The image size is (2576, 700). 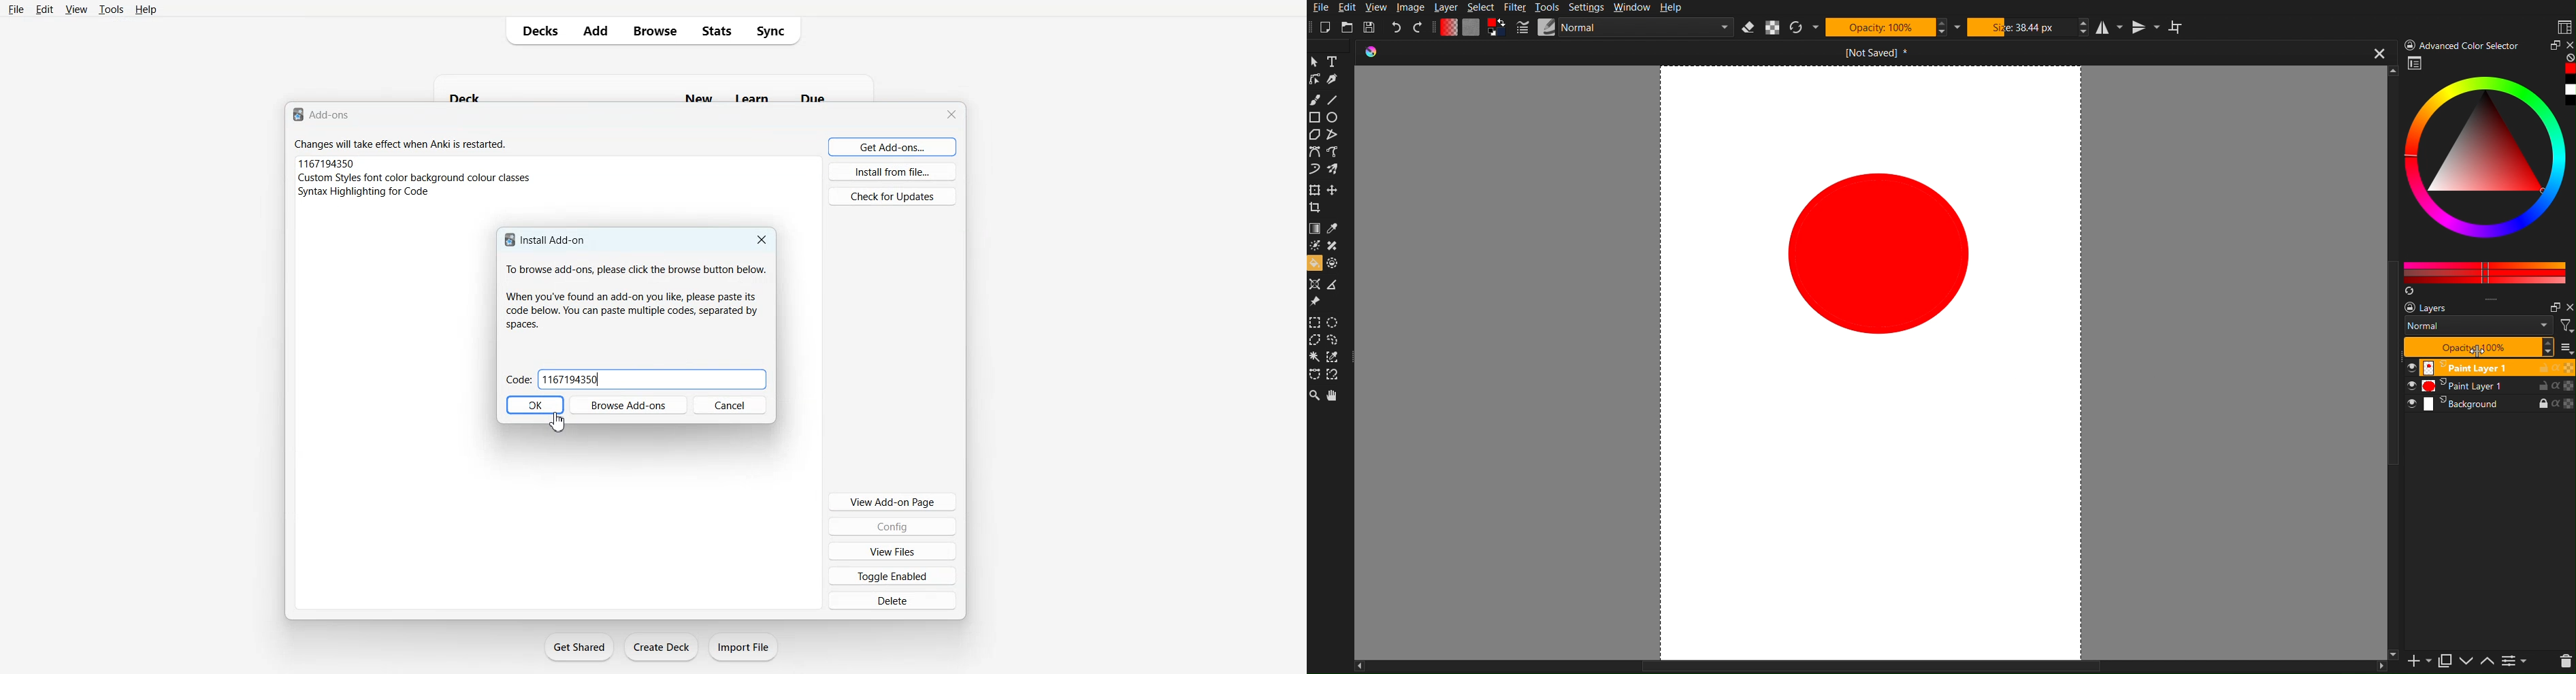 What do you see at coordinates (418, 177) in the screenshot?
I see `‘Custom Styles font color background colour classes` at bounding box center [418, 177].